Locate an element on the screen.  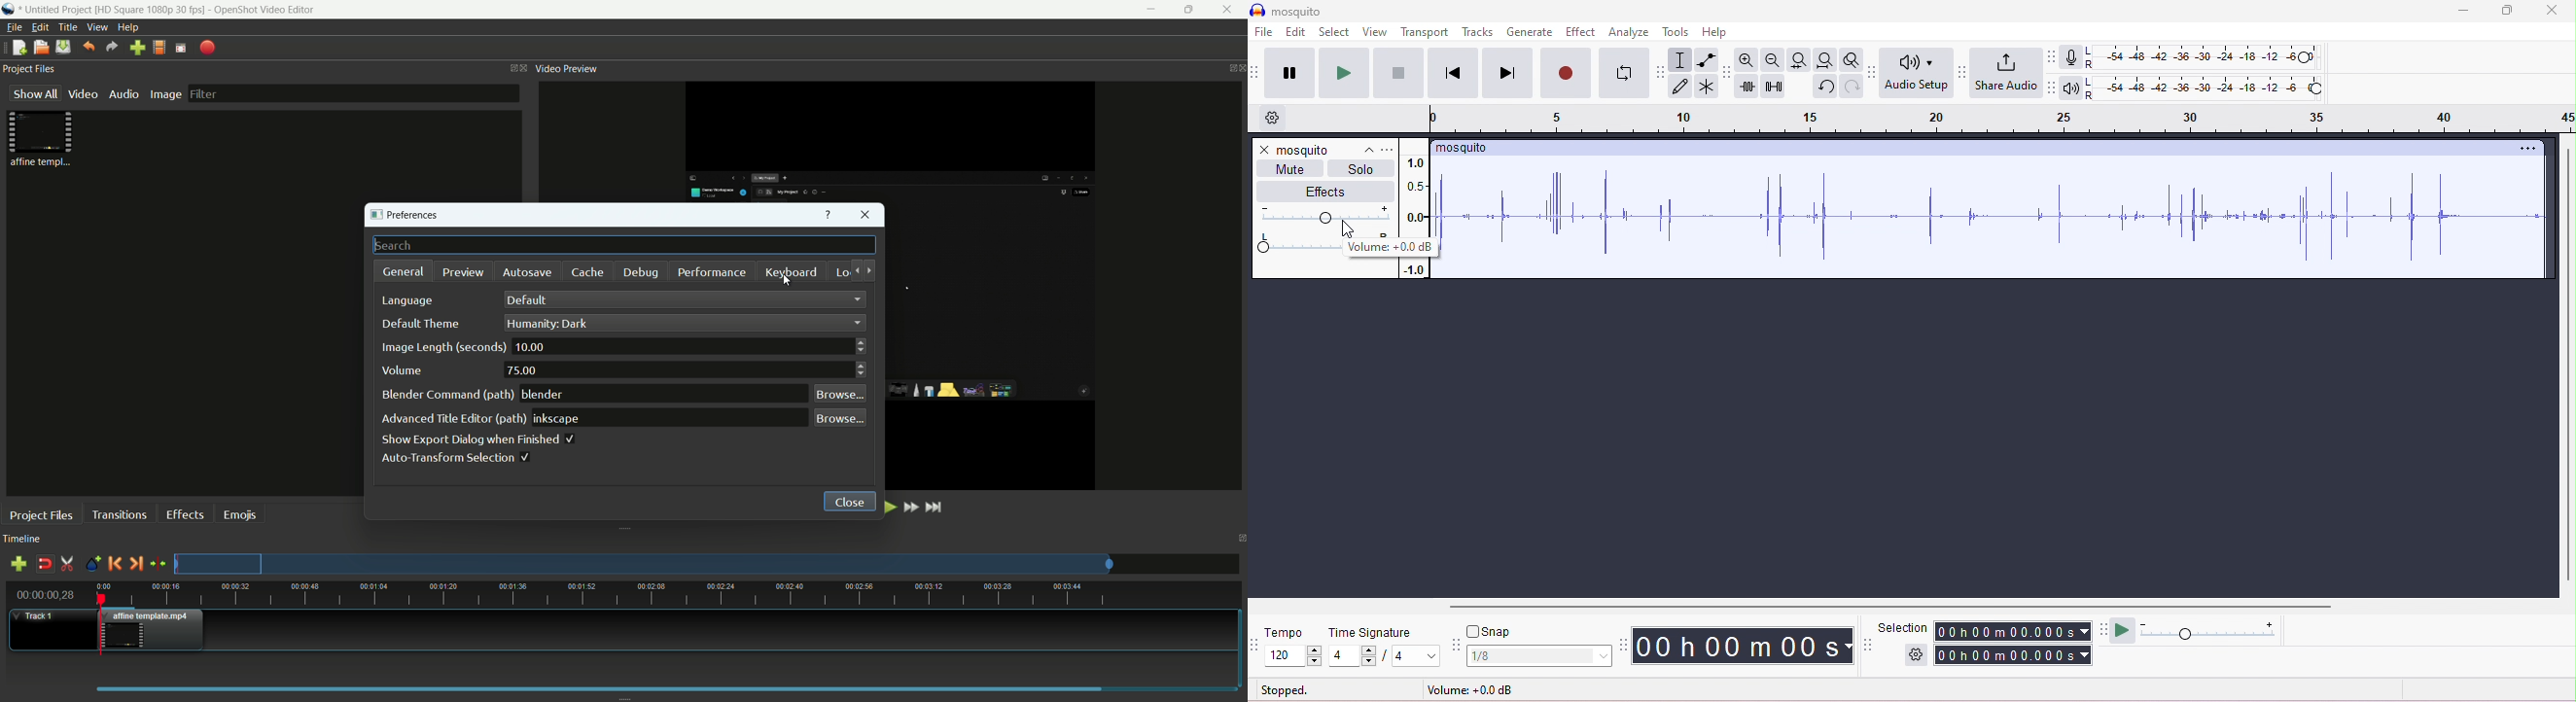
close is located at coordinates (1264, 149).